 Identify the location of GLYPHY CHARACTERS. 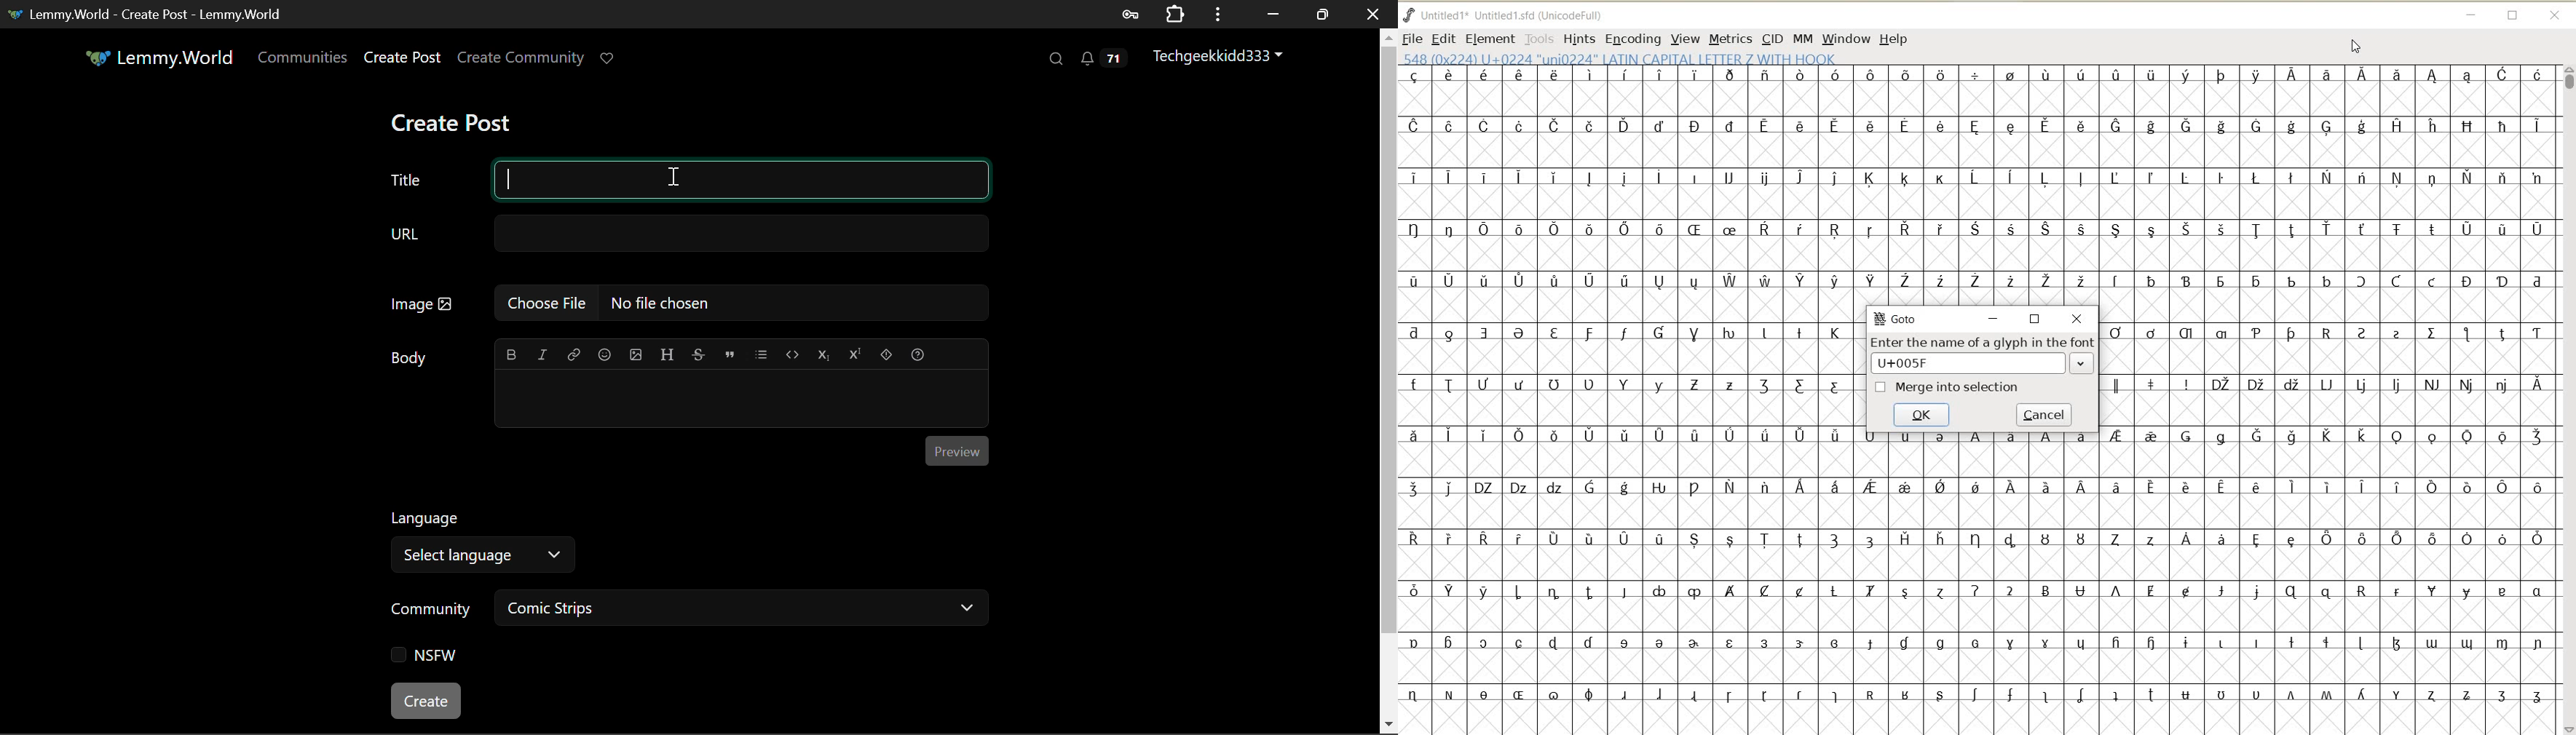
(1627, 393).